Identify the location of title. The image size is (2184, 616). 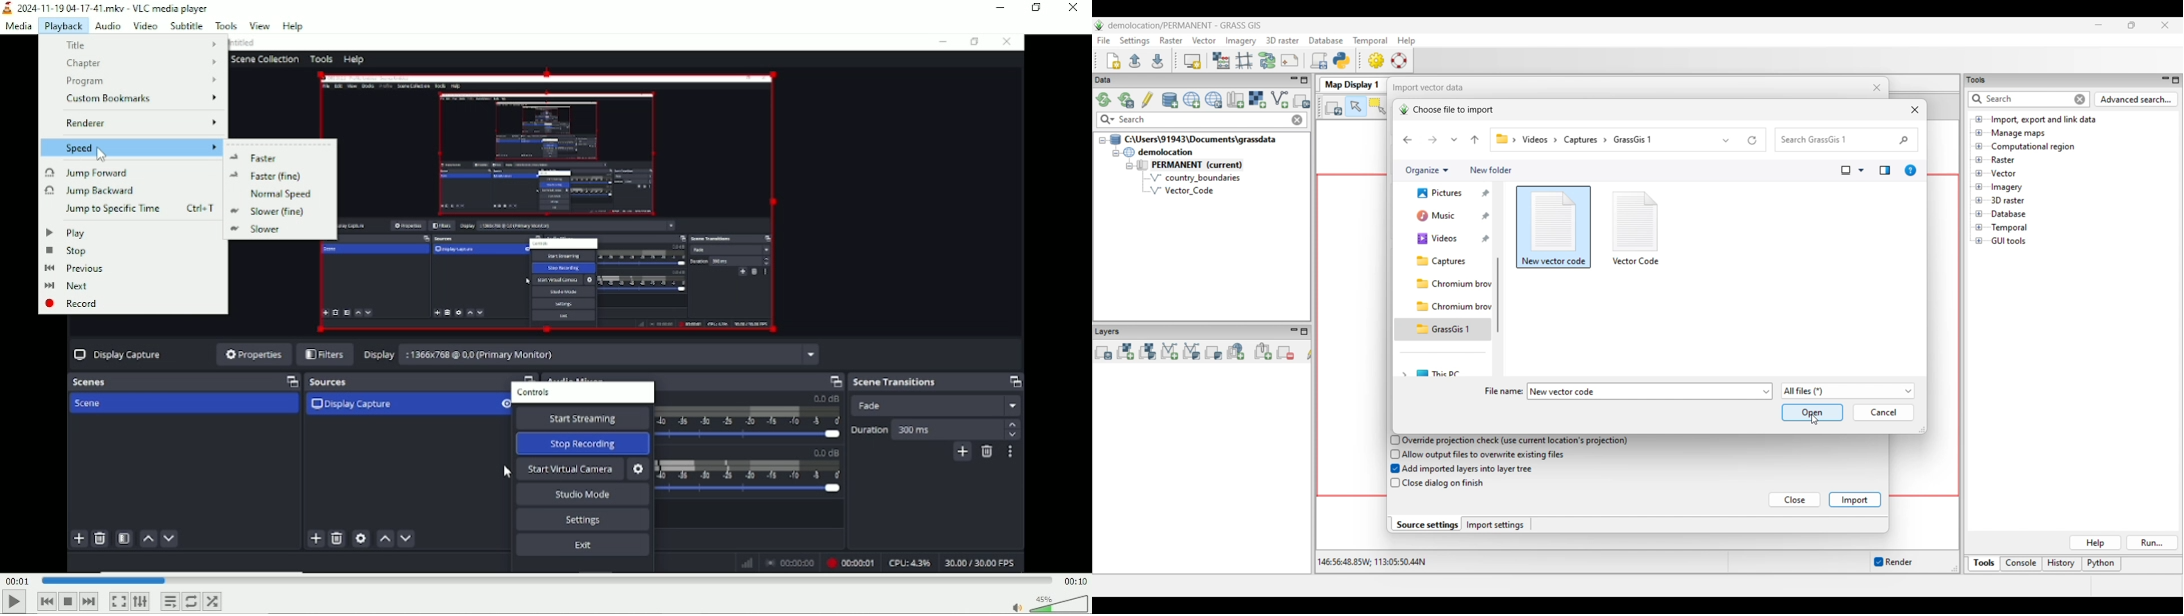
(134, 45).